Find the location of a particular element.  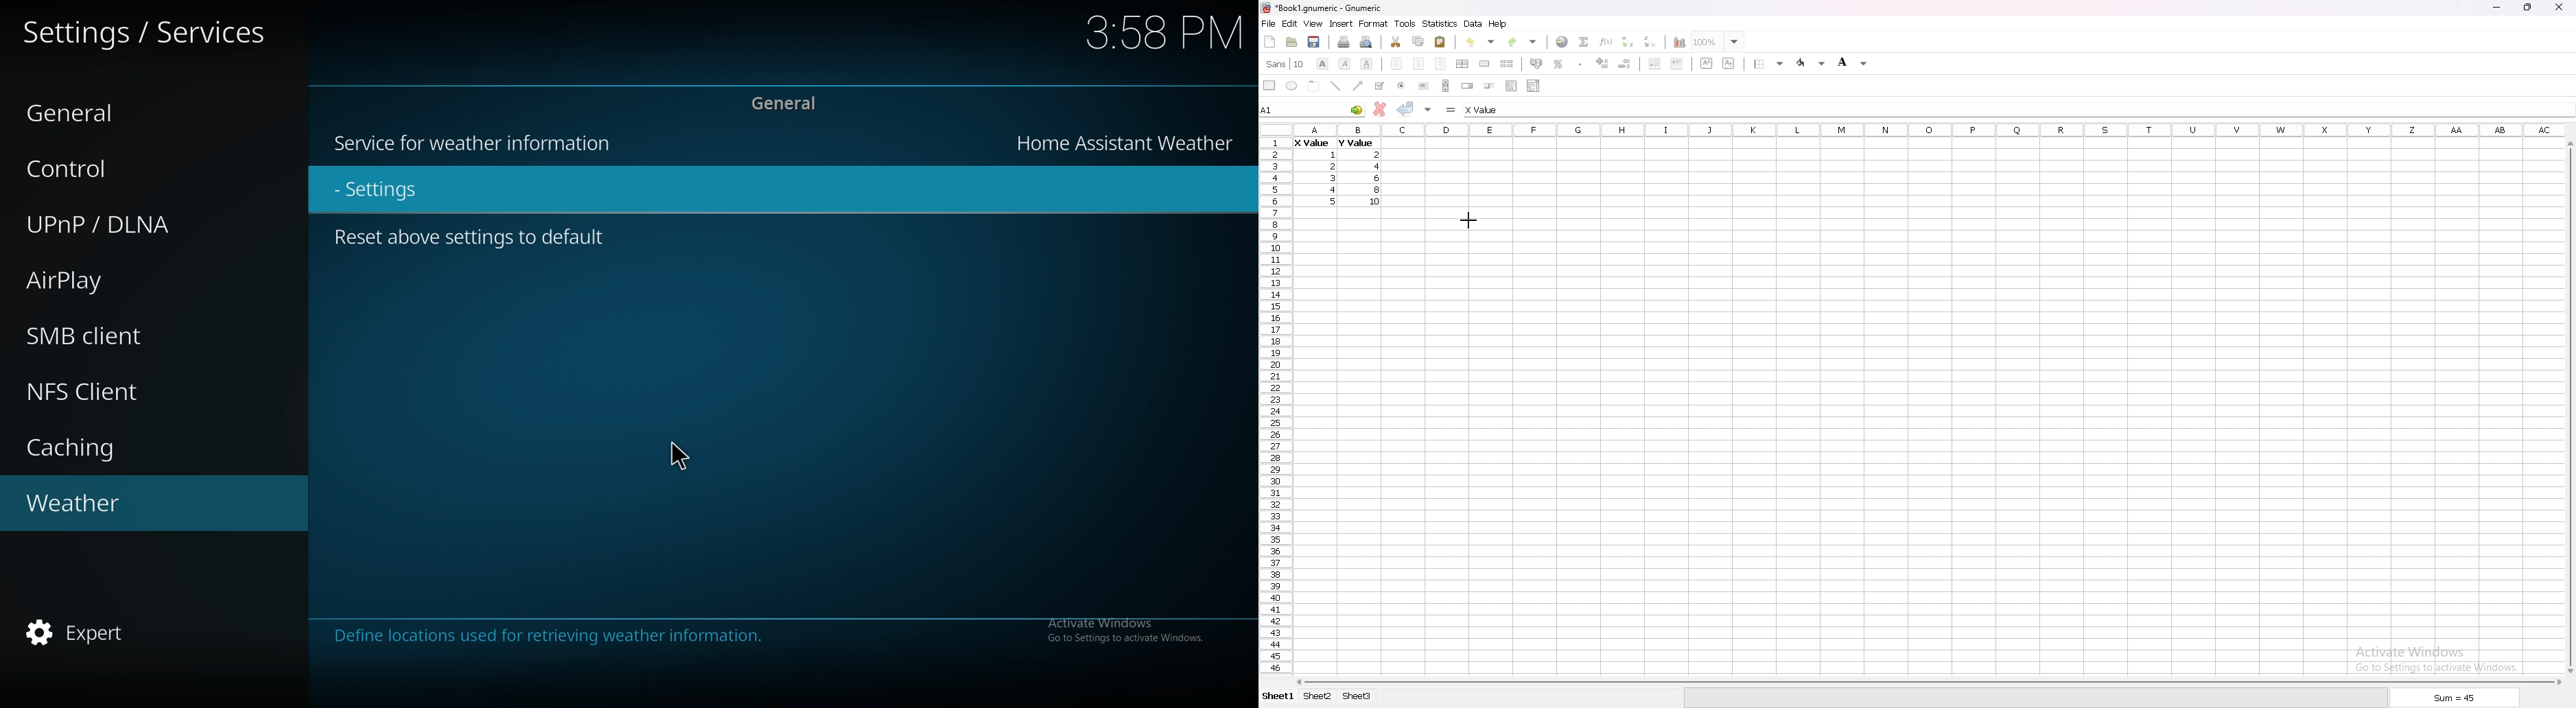

resize is located at coordinates (2529, 8).